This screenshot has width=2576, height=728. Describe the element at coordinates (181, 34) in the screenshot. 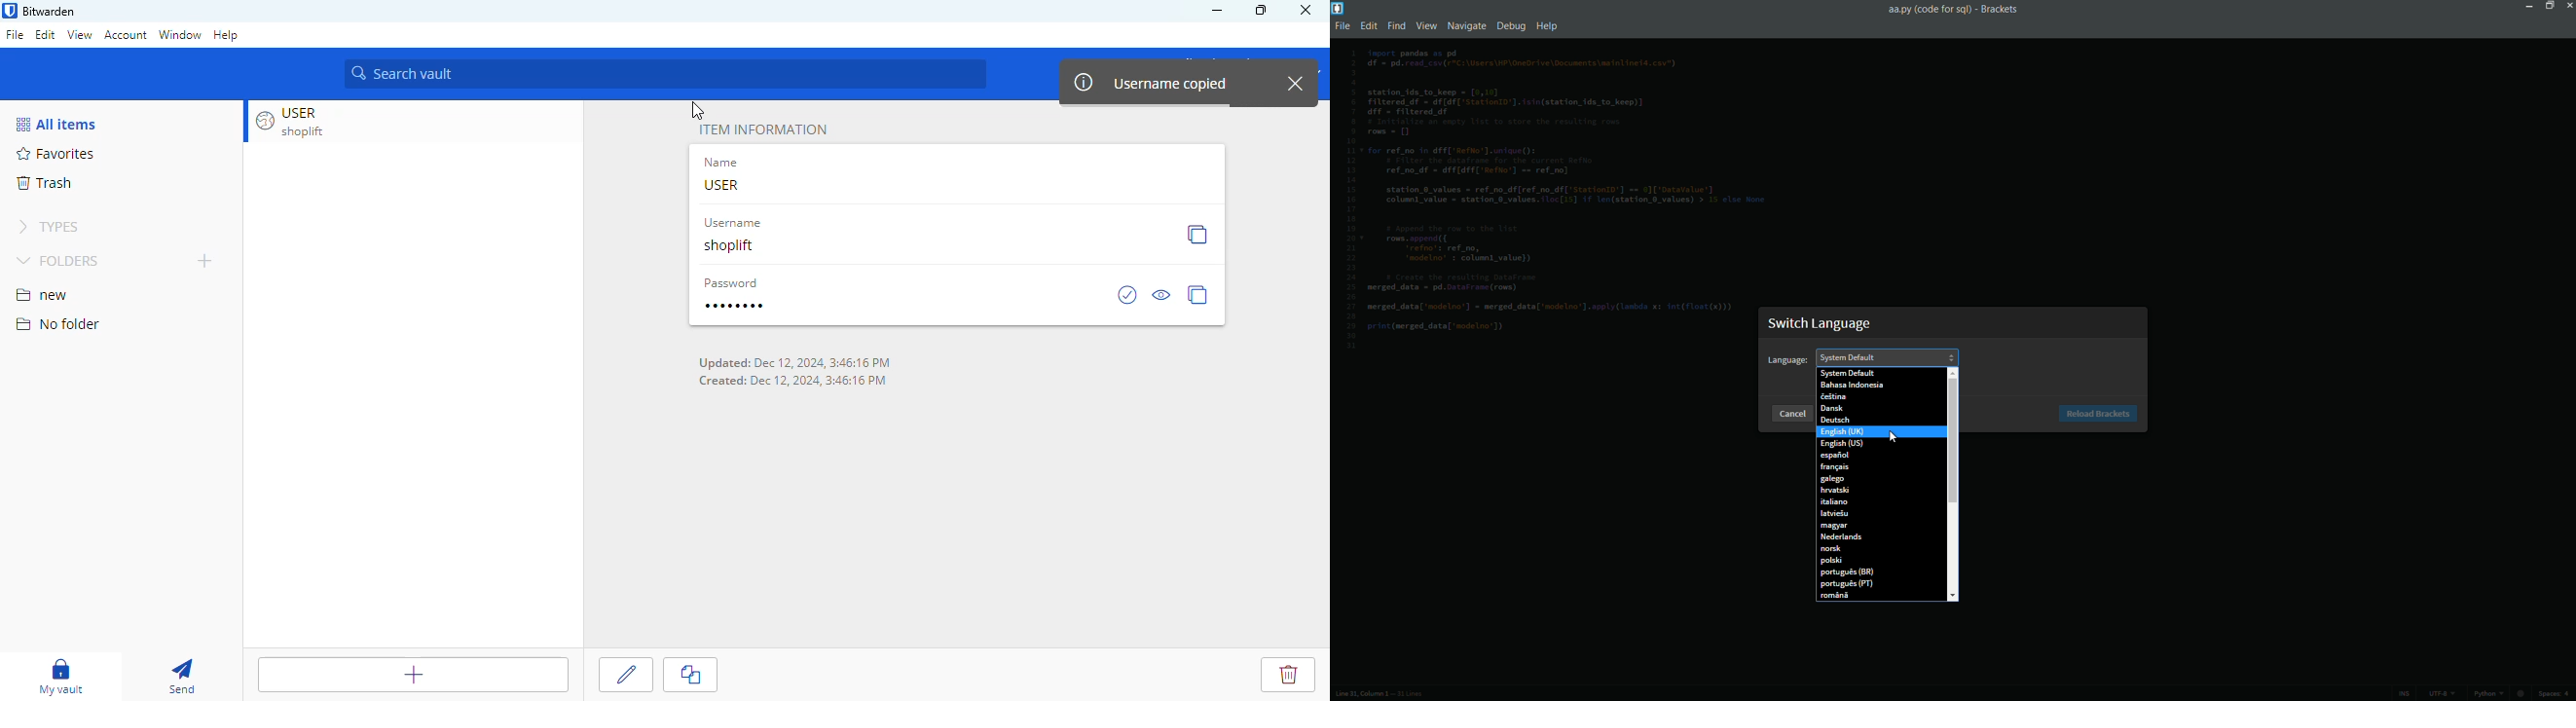

I see `window` at that location.